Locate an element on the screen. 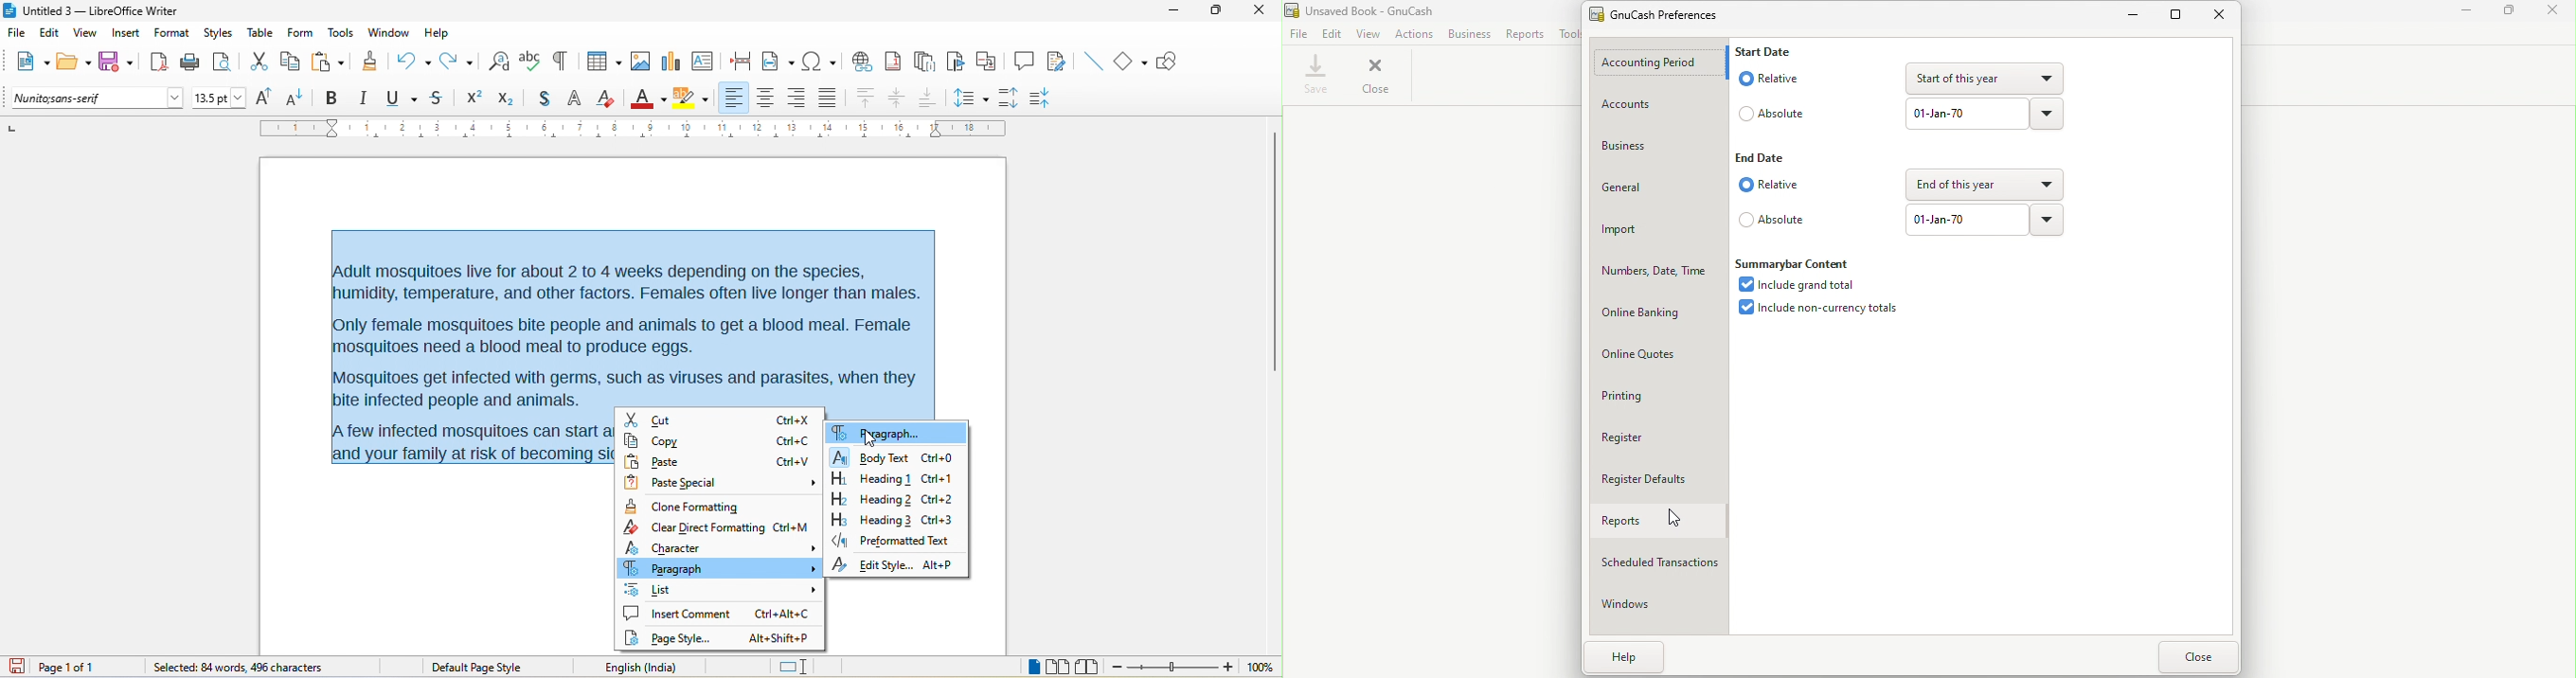  Edit is located at coordinates (1333, 33).